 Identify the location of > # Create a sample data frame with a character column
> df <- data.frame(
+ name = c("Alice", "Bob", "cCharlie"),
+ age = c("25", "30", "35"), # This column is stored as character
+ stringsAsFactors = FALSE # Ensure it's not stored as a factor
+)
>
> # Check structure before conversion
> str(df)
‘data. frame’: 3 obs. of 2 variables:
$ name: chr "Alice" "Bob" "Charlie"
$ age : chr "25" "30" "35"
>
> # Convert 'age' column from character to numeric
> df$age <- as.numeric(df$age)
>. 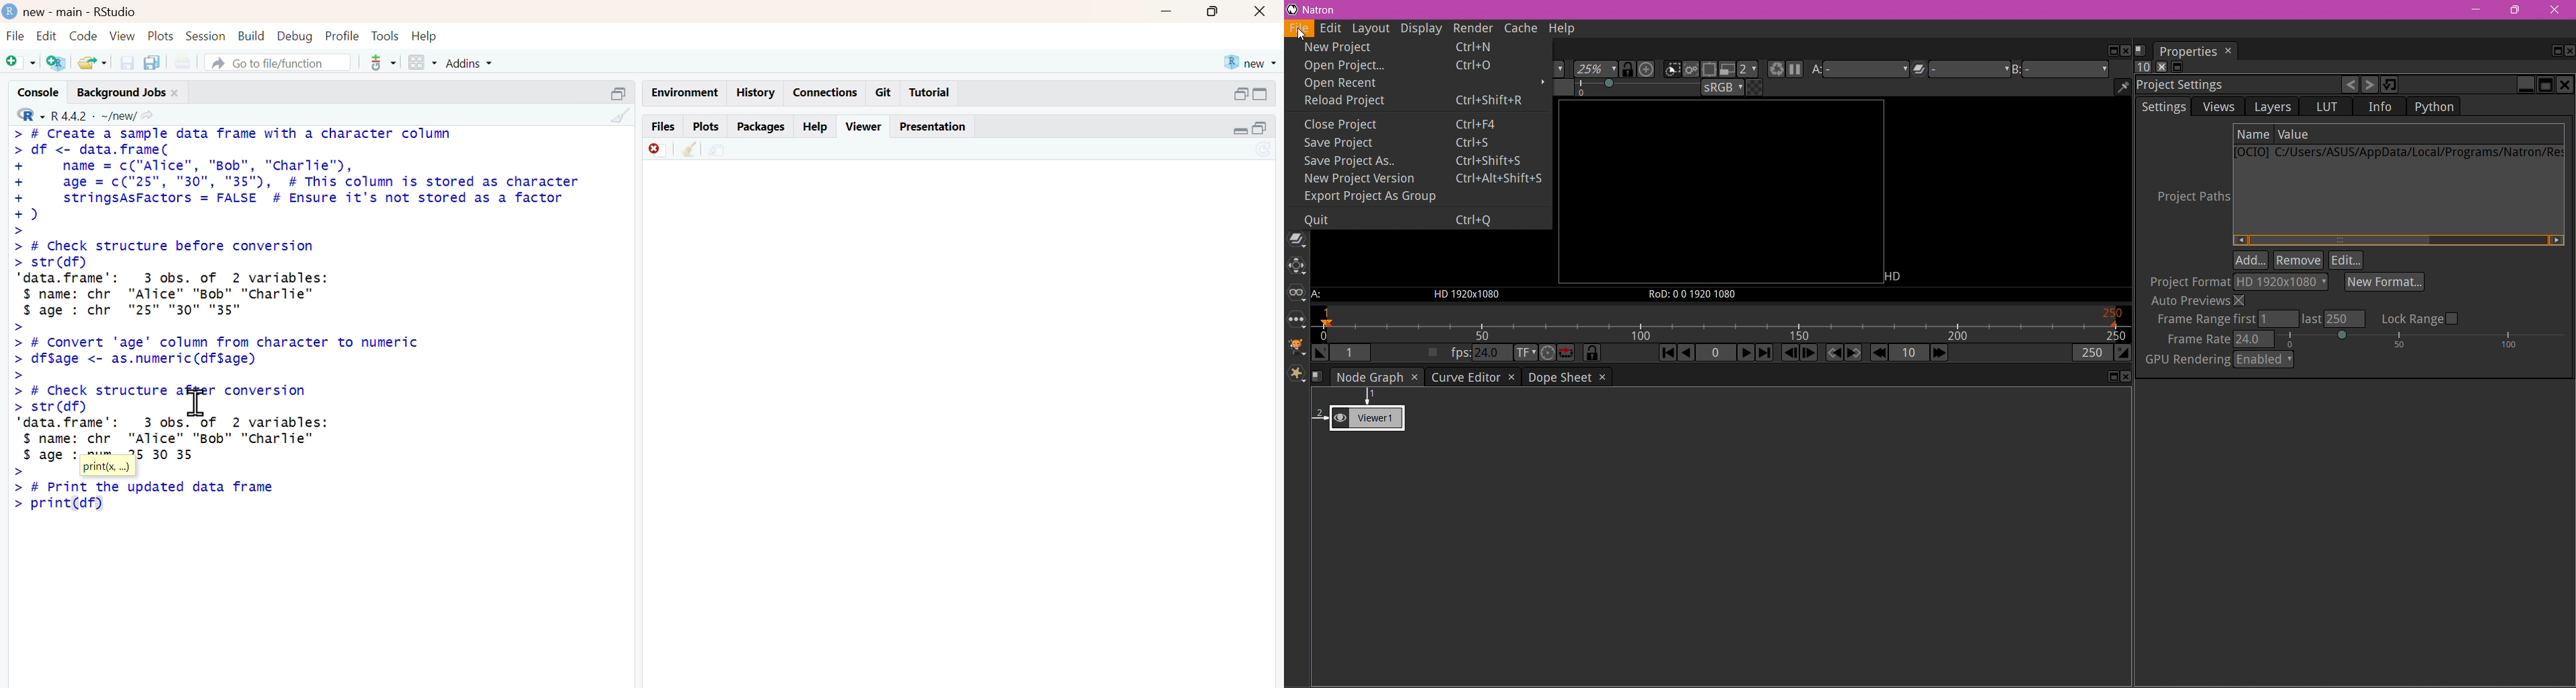
(299, 256).